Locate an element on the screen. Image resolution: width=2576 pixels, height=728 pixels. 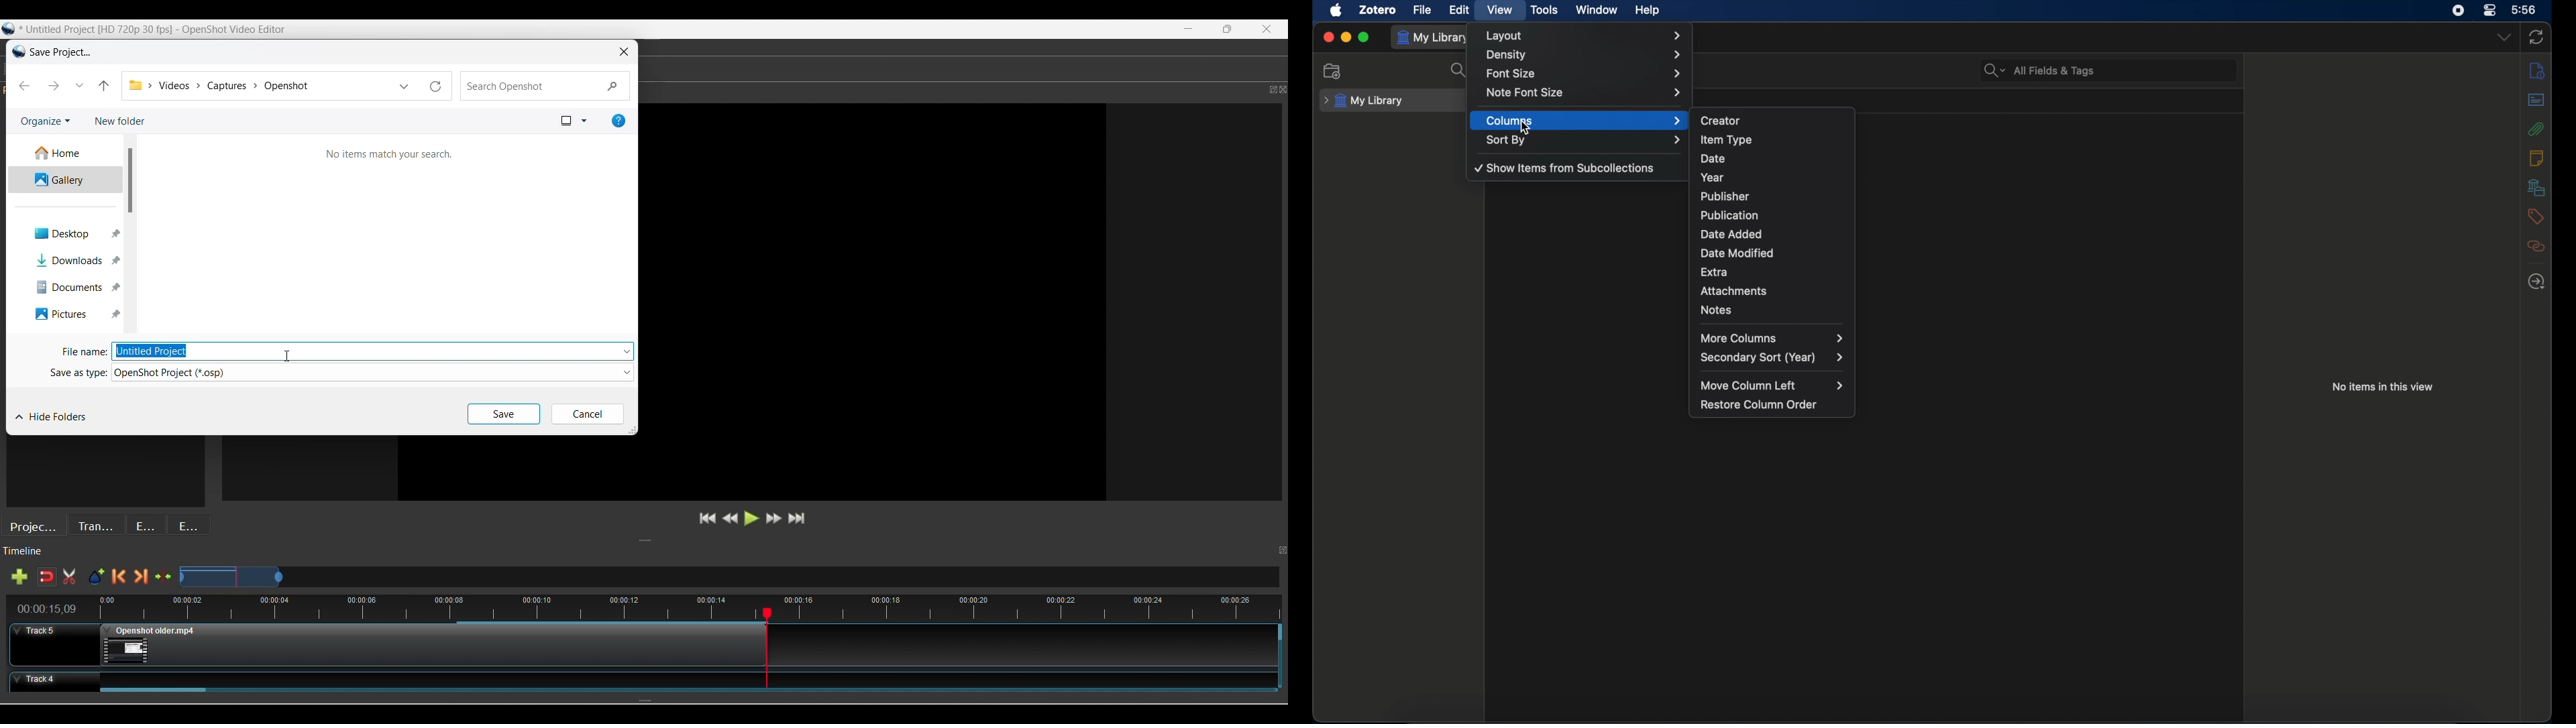
time is located at coordinates (2524, 10).